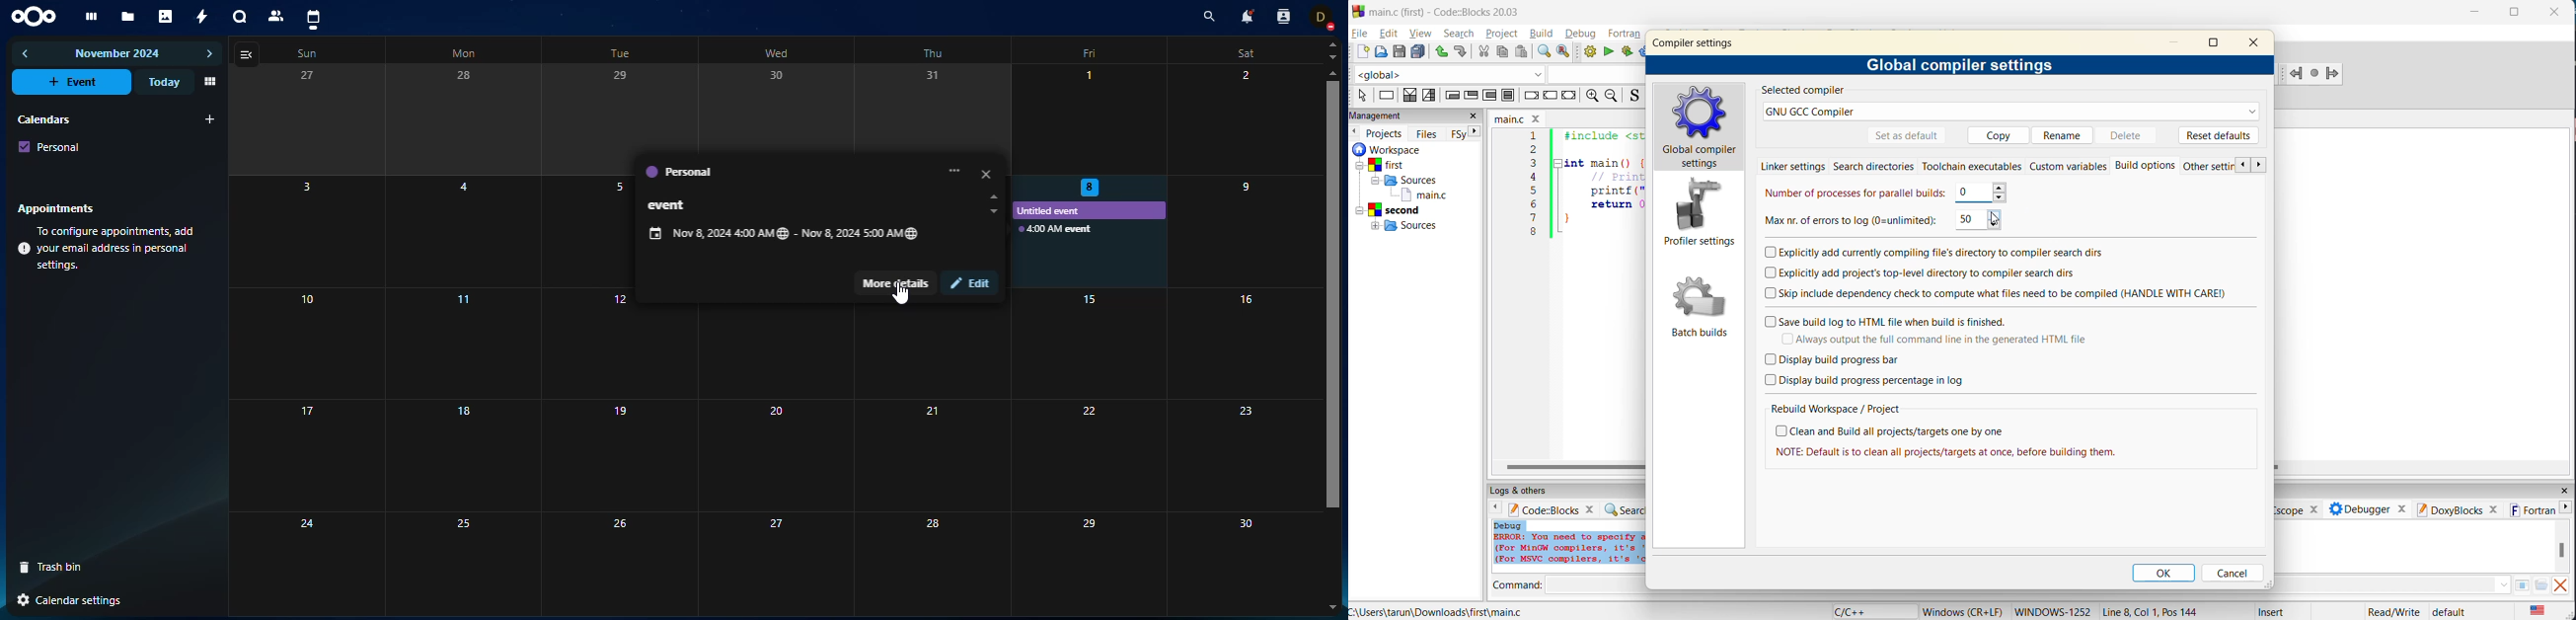  Describe the element at coordinates (2064, 136) in the screenshot. I see `rename` at that location.